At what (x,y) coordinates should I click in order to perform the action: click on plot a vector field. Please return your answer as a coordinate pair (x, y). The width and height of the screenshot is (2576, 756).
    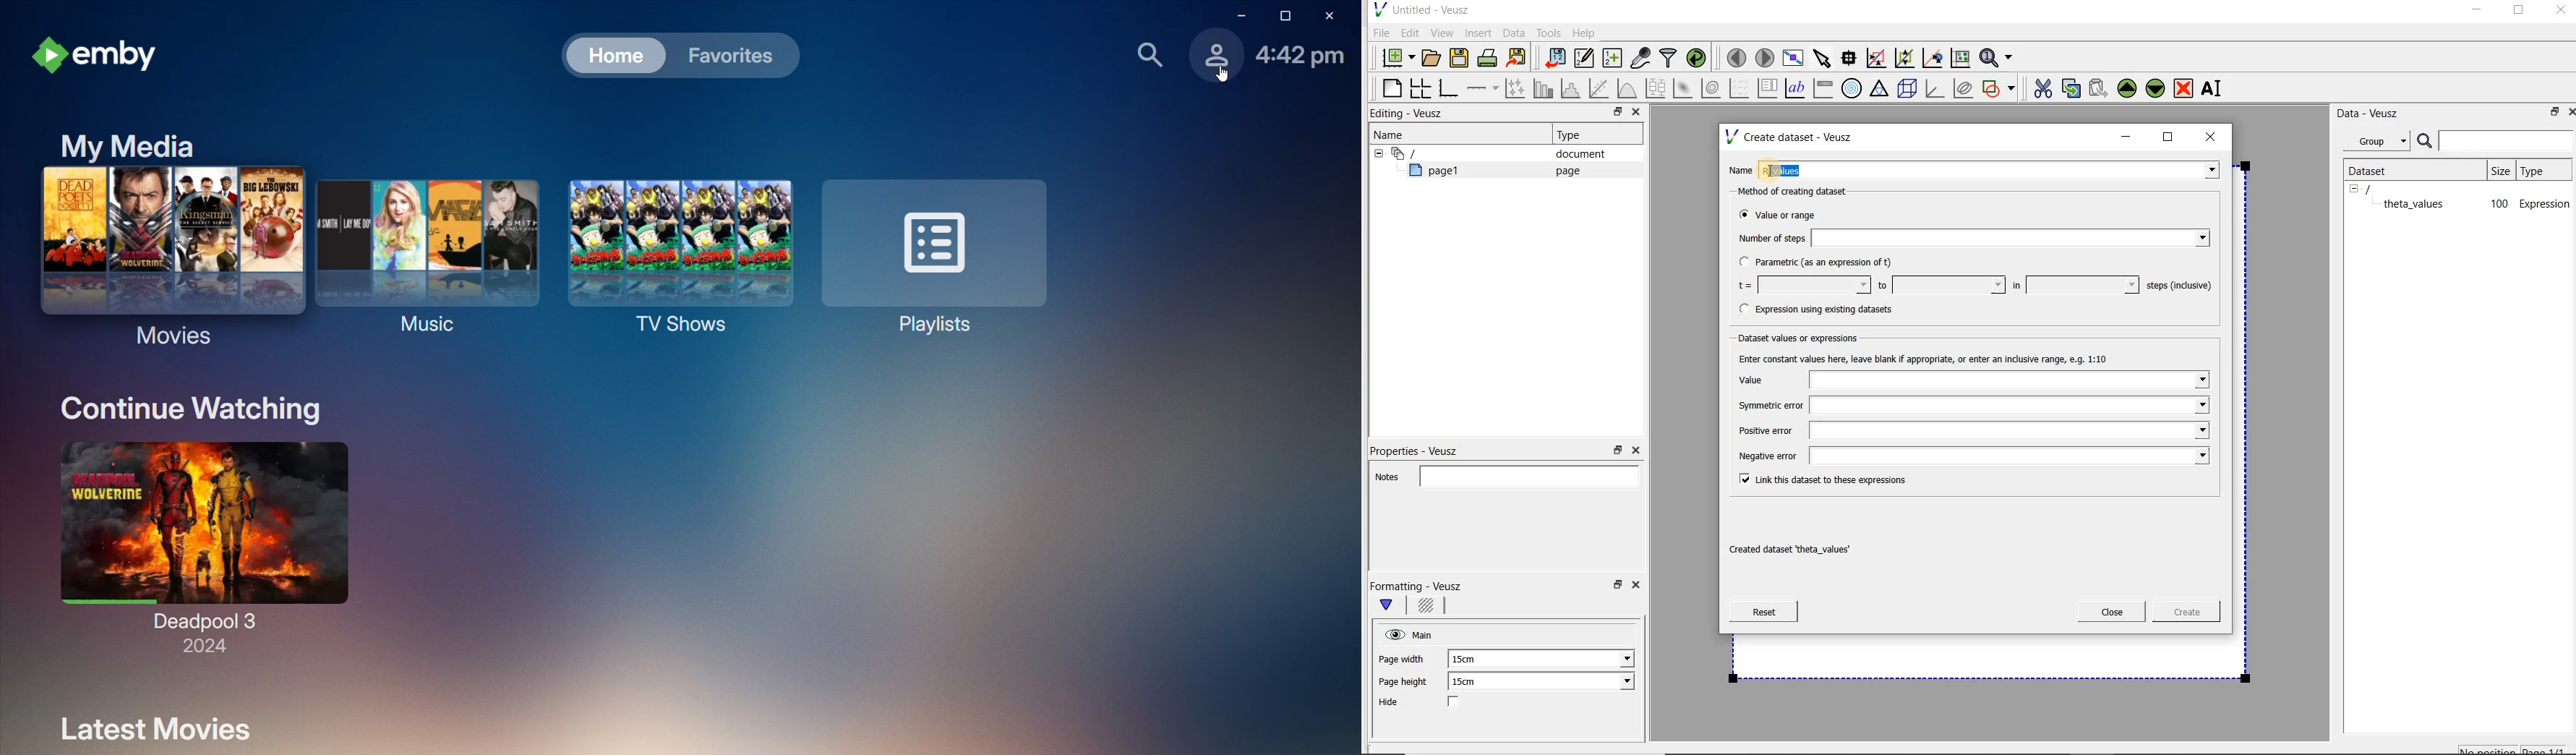
    Looking at the image, I should click on (1740, 87).